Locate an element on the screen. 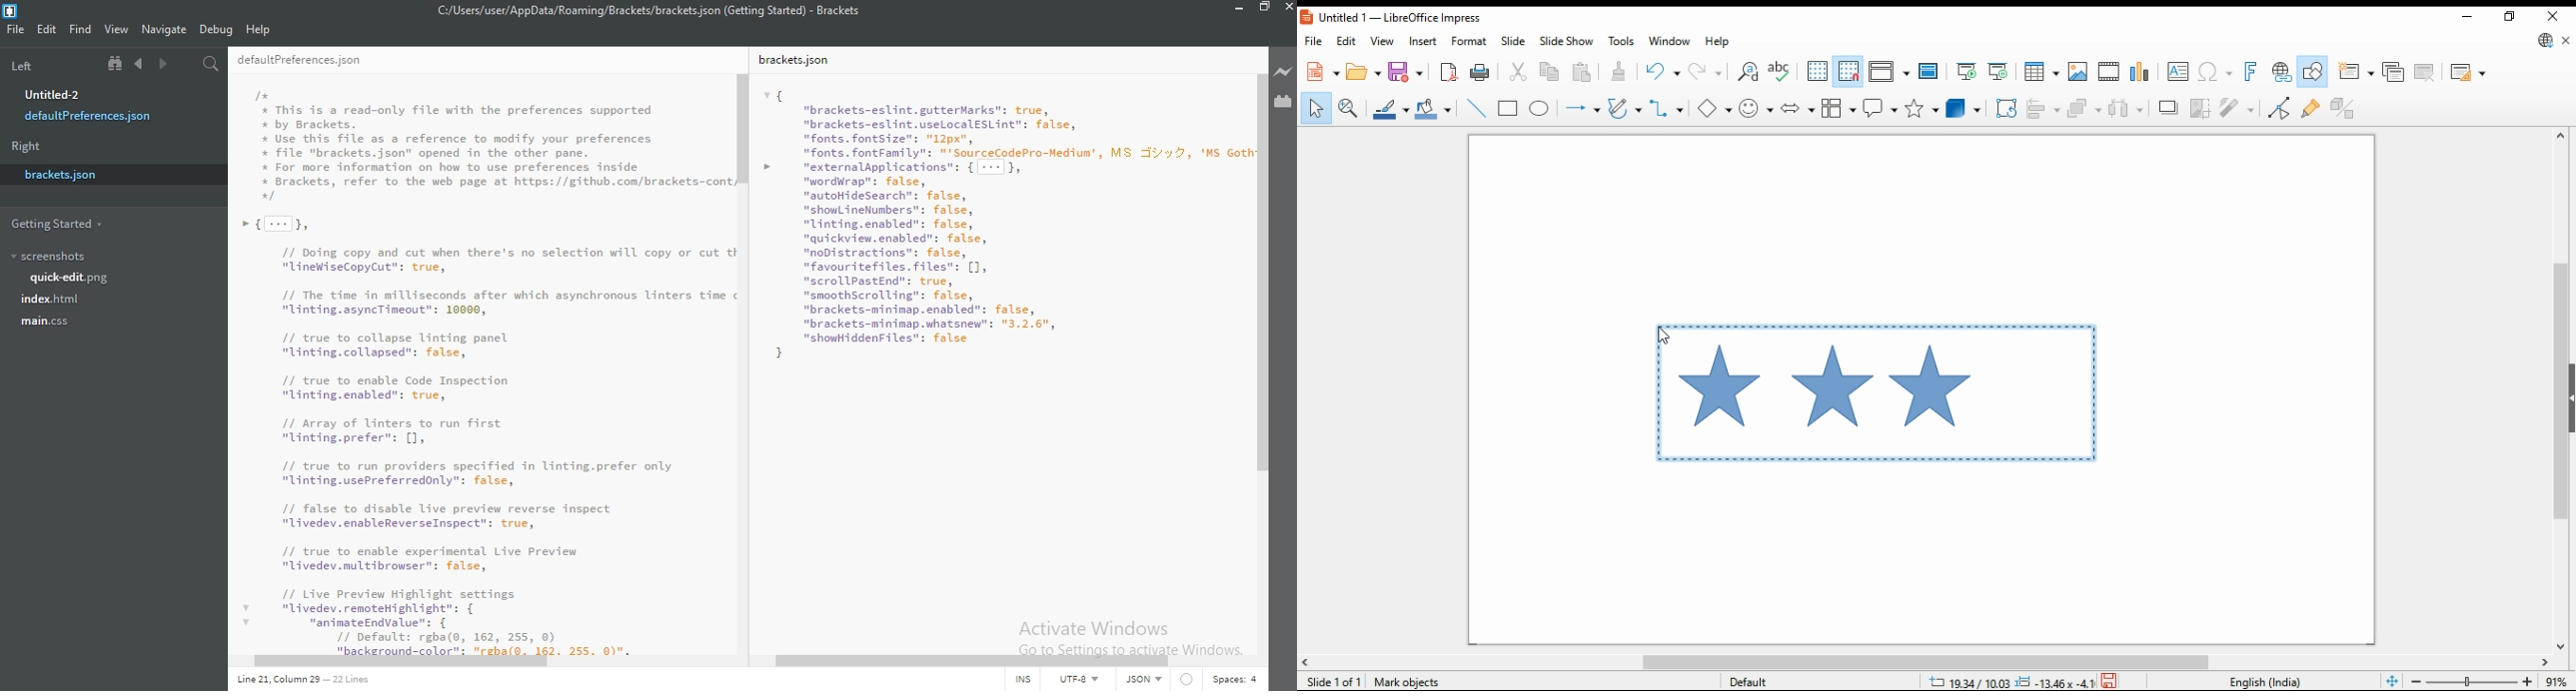 Image resolution: width=2576 pixels, height=700 pixels. line 21, Column 29 - 22Lines is located at coordinates (309, 682).